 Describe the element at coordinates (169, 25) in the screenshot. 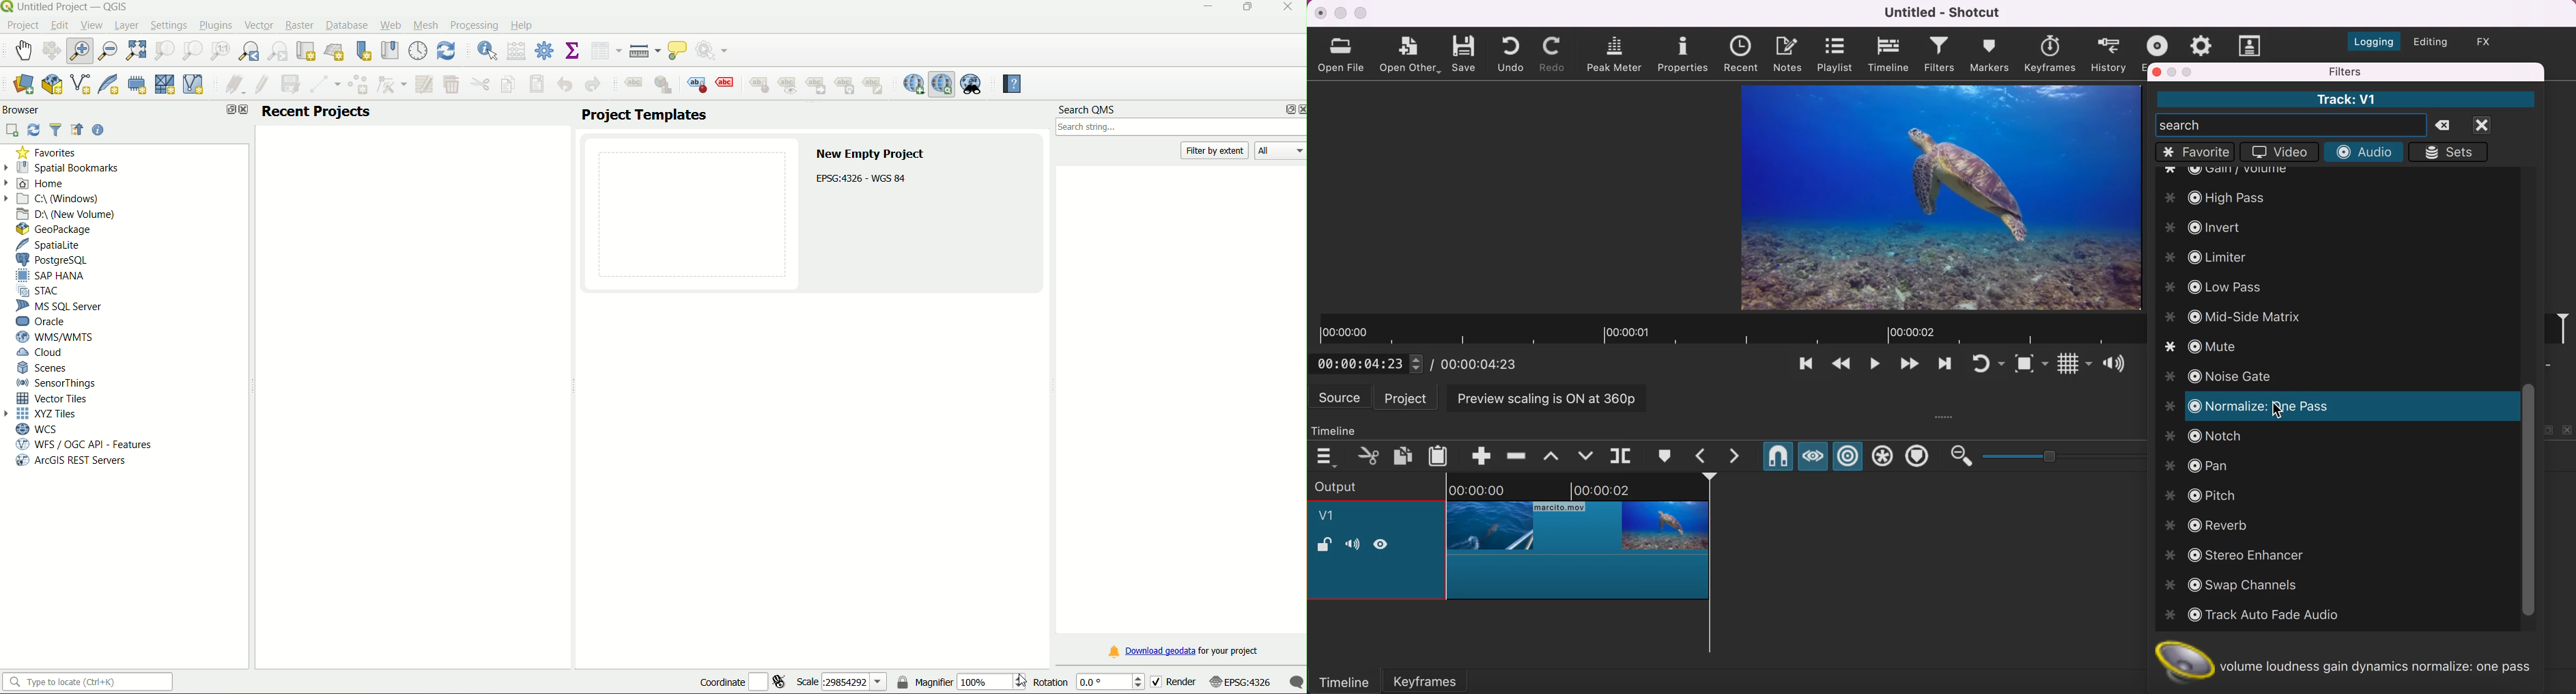

I see `Settings` at that location.